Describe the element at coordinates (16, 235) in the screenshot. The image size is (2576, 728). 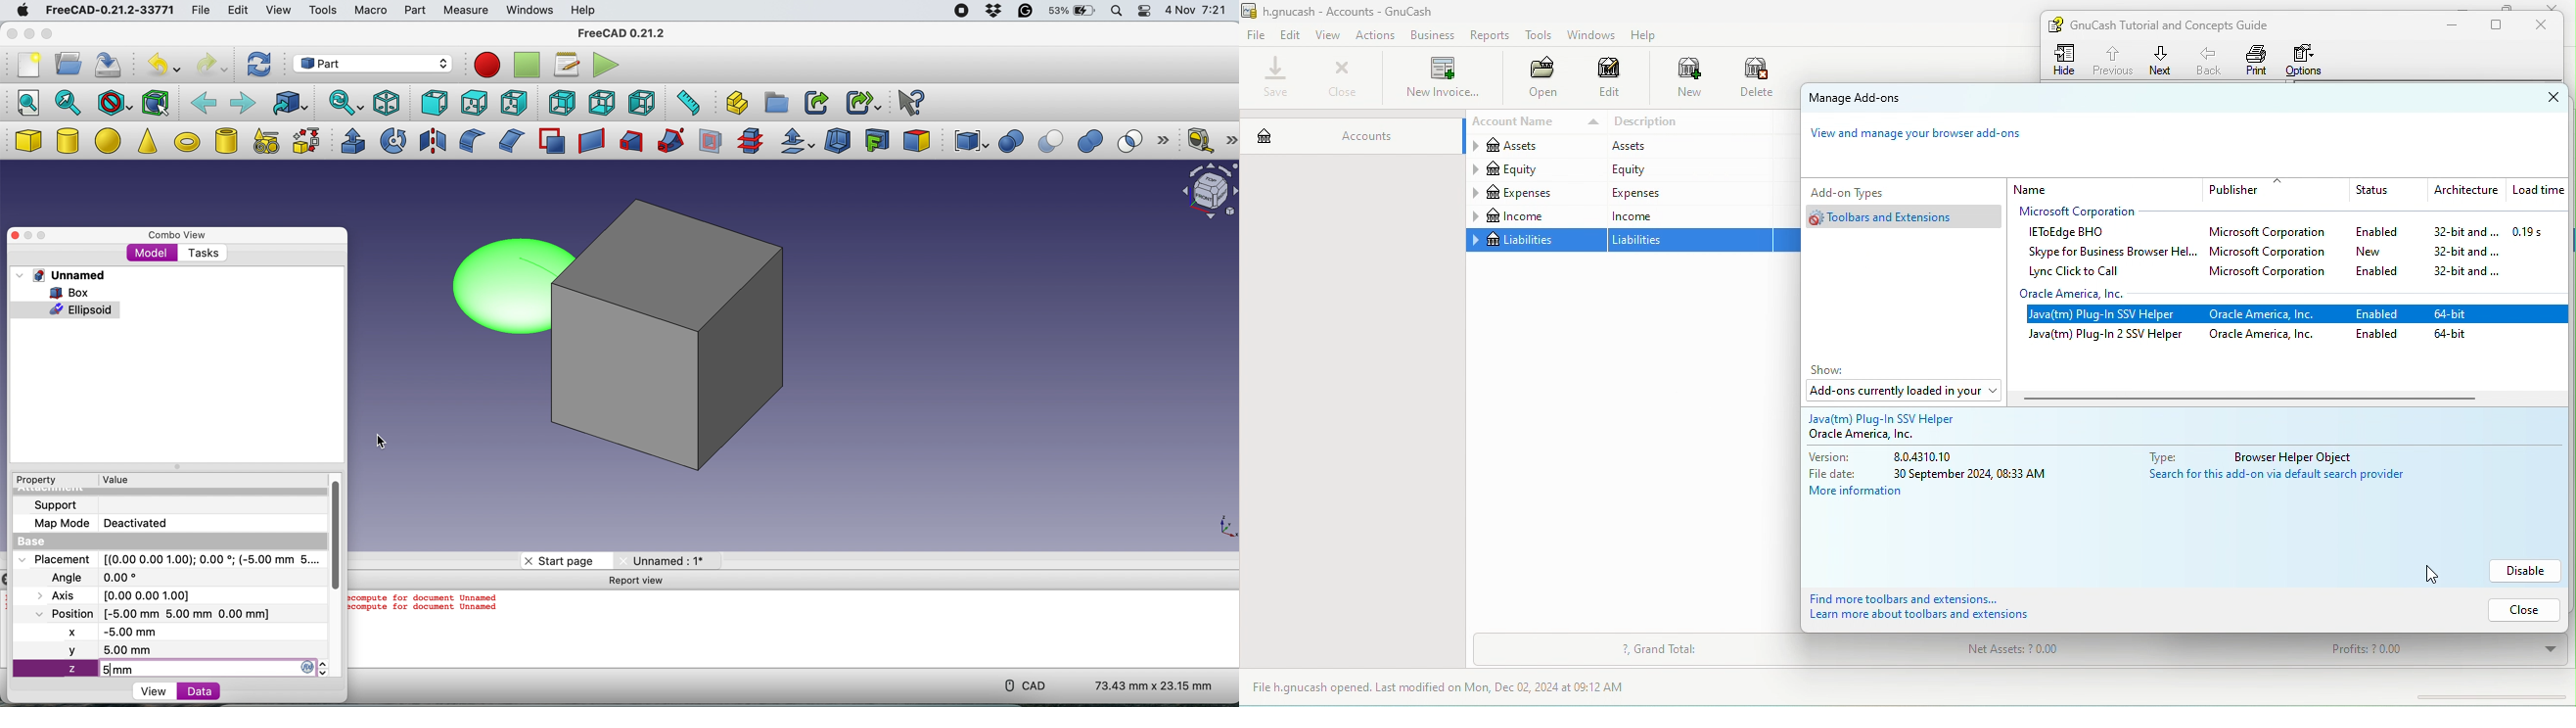
I see `close` at that location.